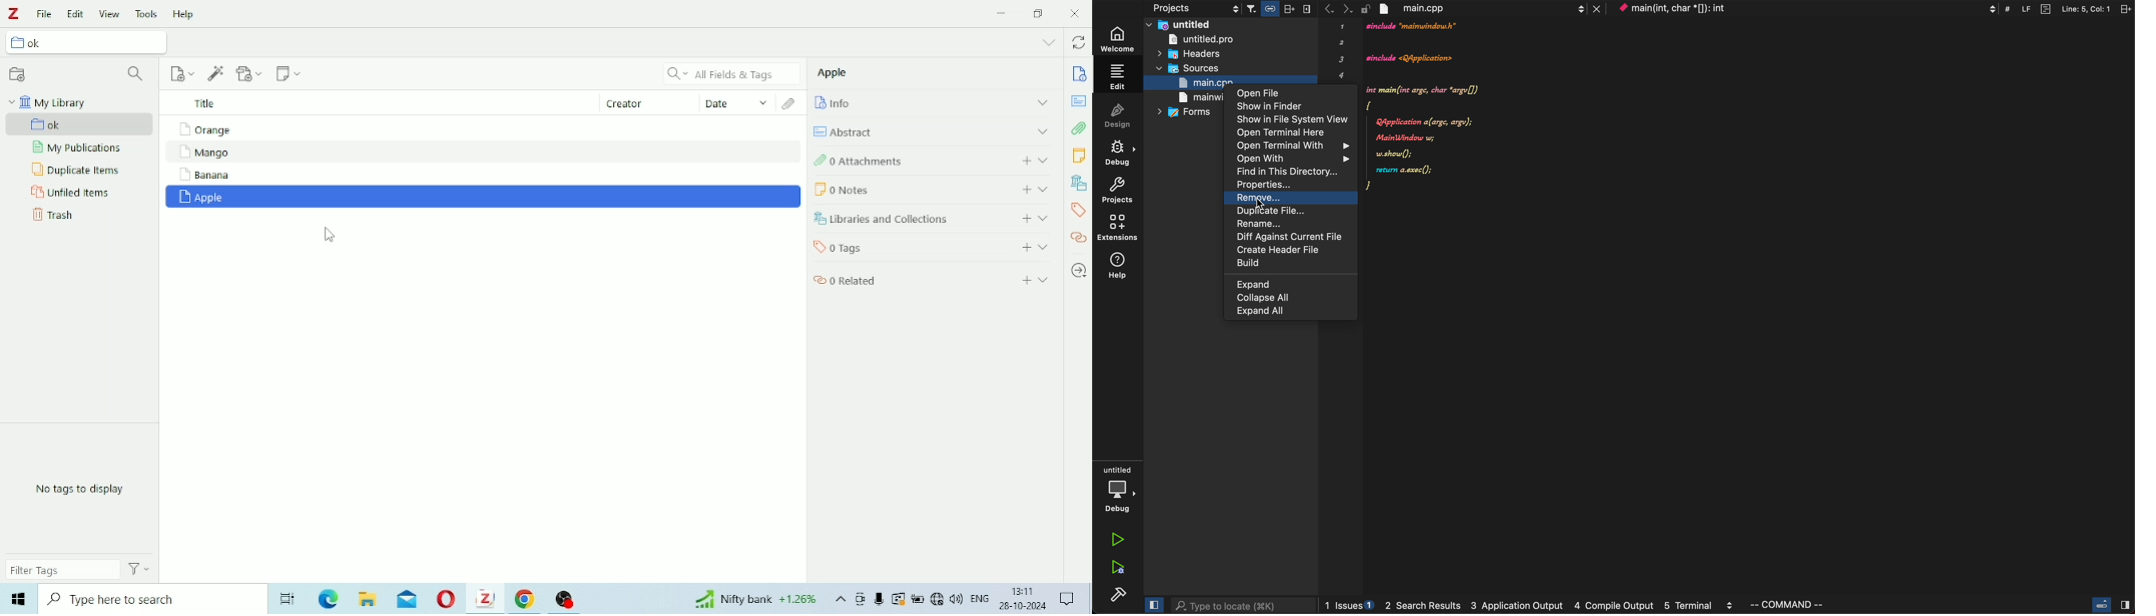 The width and height of the screenshot is (2156, 616). I want to click on expand, so click(1044, 246).